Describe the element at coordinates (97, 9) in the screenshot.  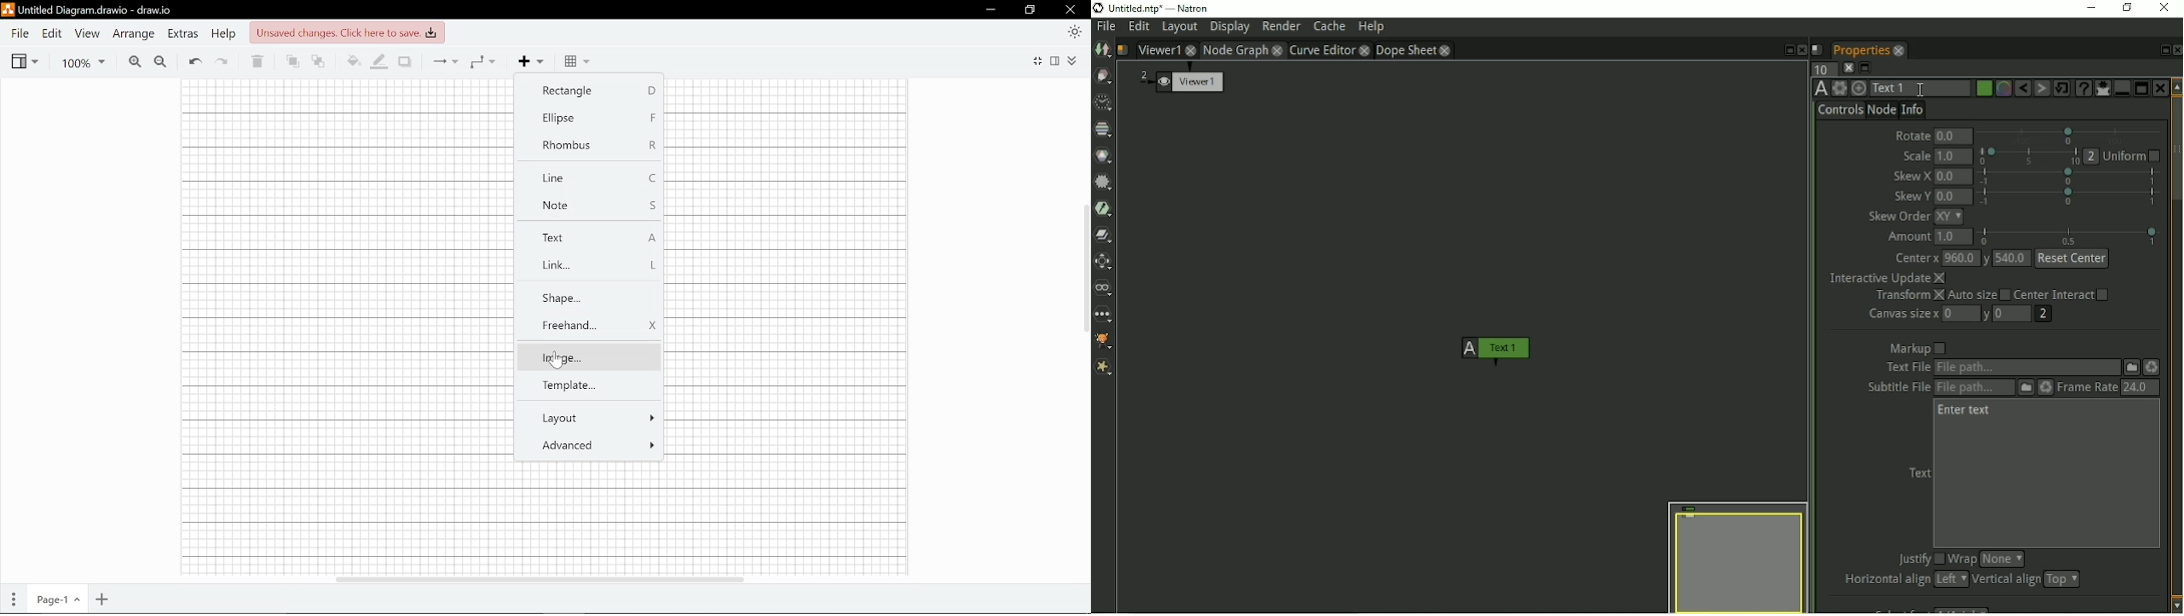
I see `untitled diagram.drawio-draw.io` at that location.